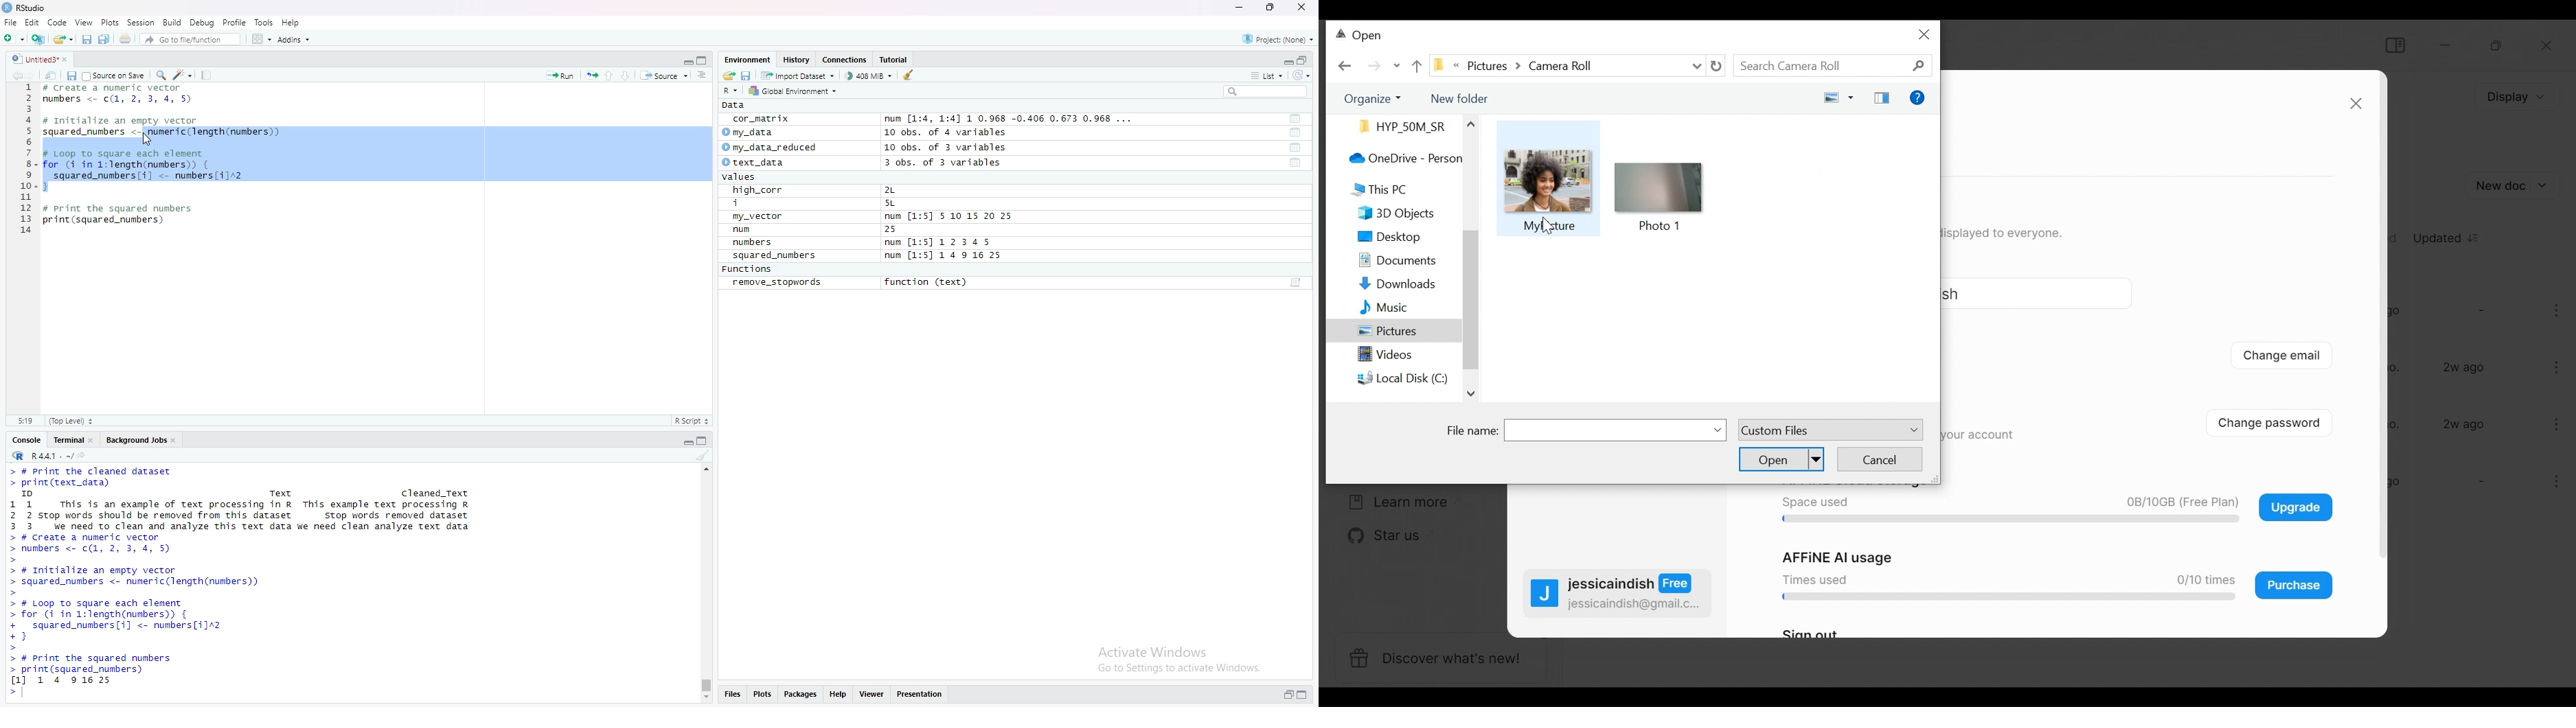 The height and width of the screenshot is (728, 2576). I want to click on Organize, so click(1368, 98).